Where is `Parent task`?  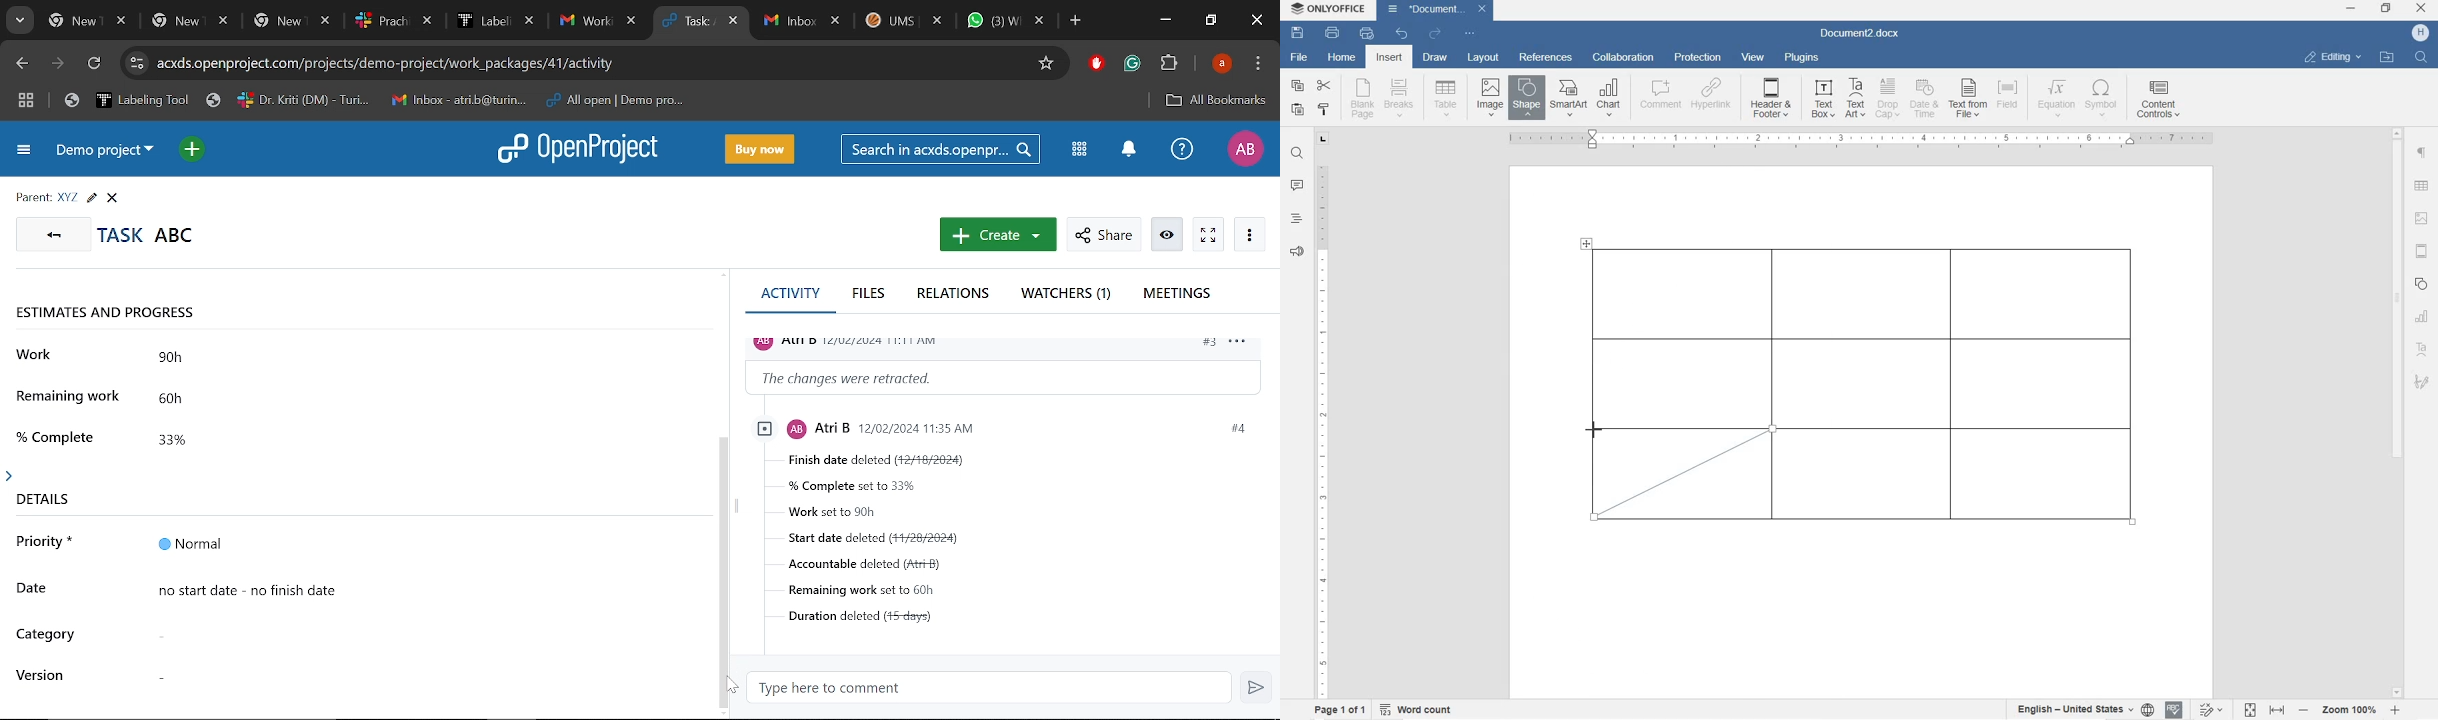 Parent task is located at coordinates (68, 198).